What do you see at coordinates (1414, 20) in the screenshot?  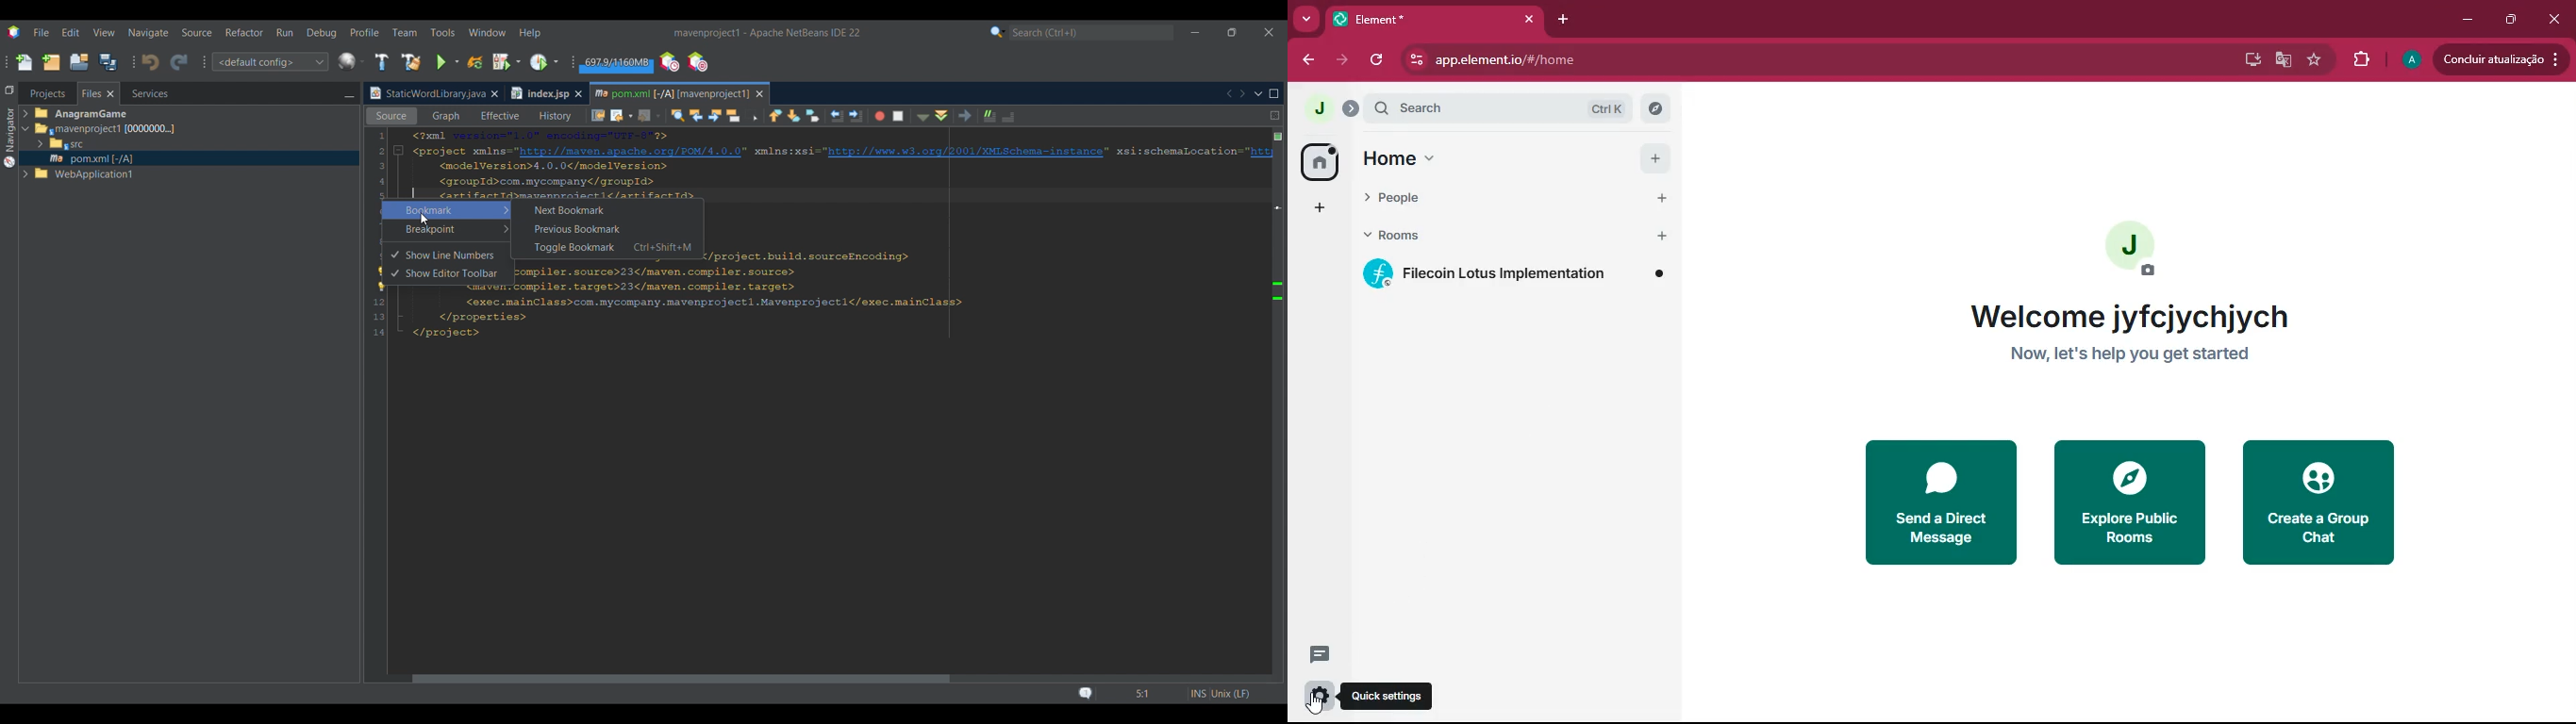 I see `tab` at bounding box center [1414, 20].